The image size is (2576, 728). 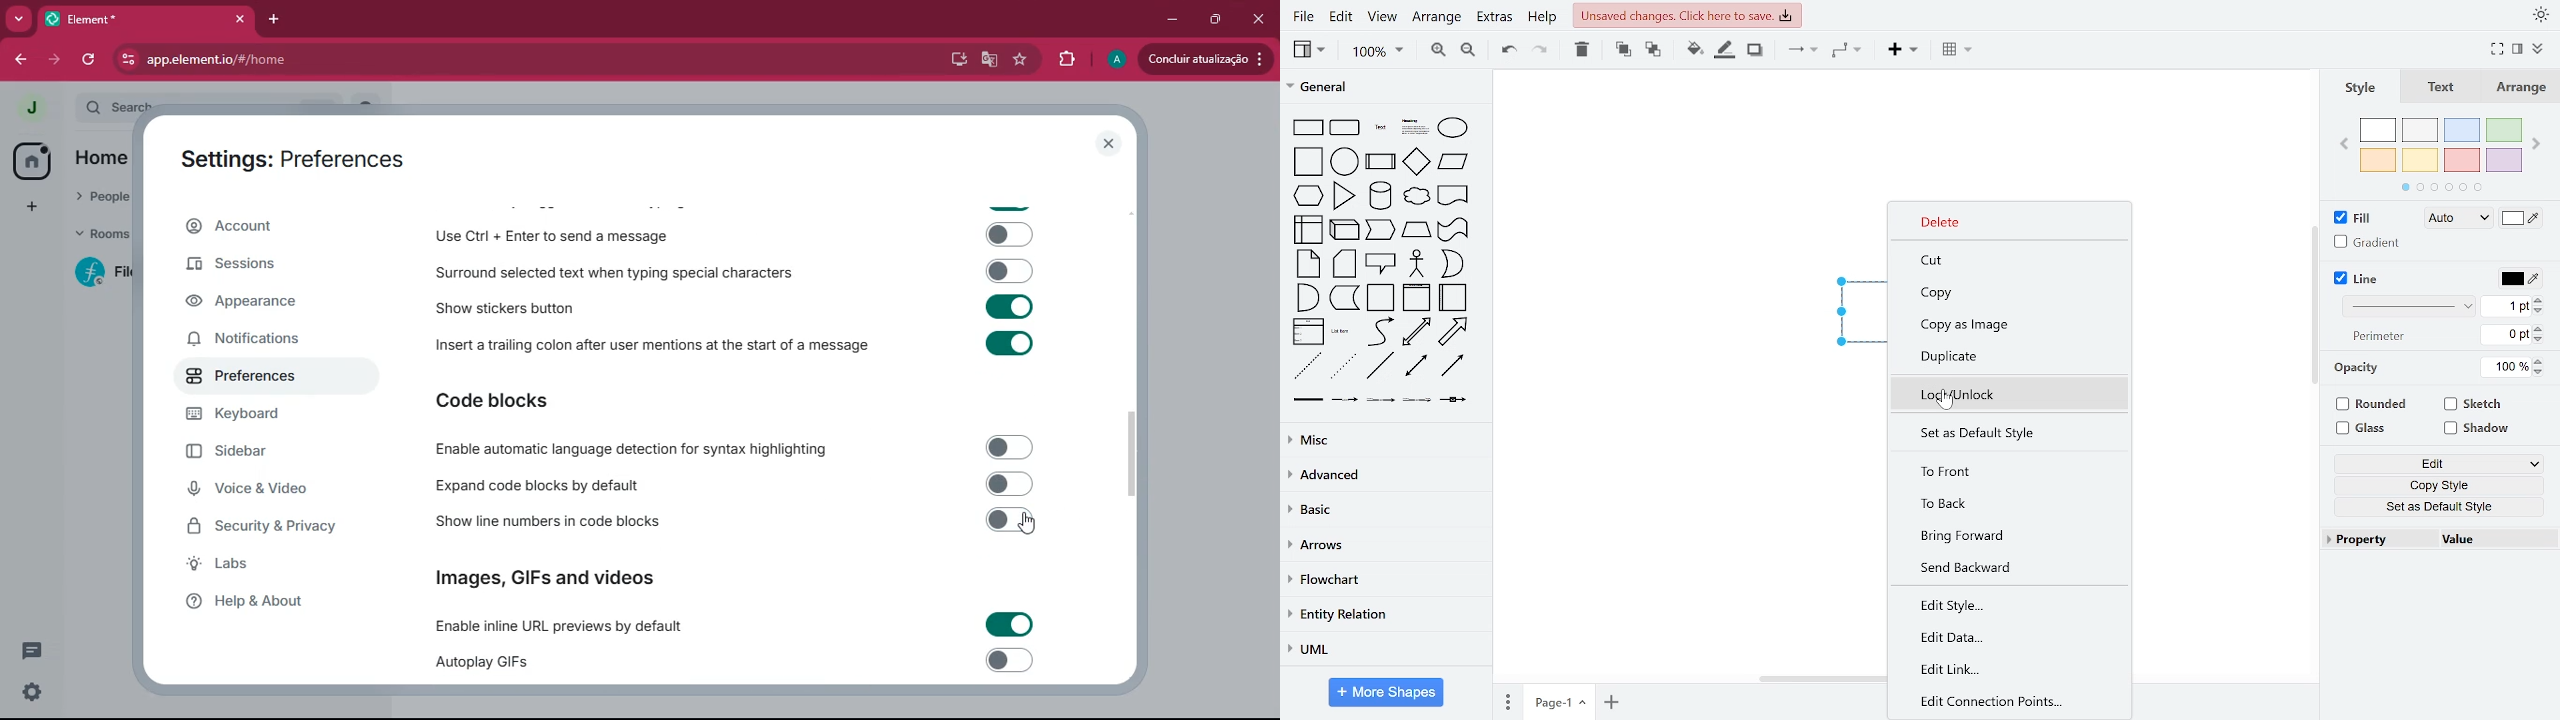 What do you see at coordinates (92, 59) in the screenshot?
I see `refresh` at bounding box center [92, 59].